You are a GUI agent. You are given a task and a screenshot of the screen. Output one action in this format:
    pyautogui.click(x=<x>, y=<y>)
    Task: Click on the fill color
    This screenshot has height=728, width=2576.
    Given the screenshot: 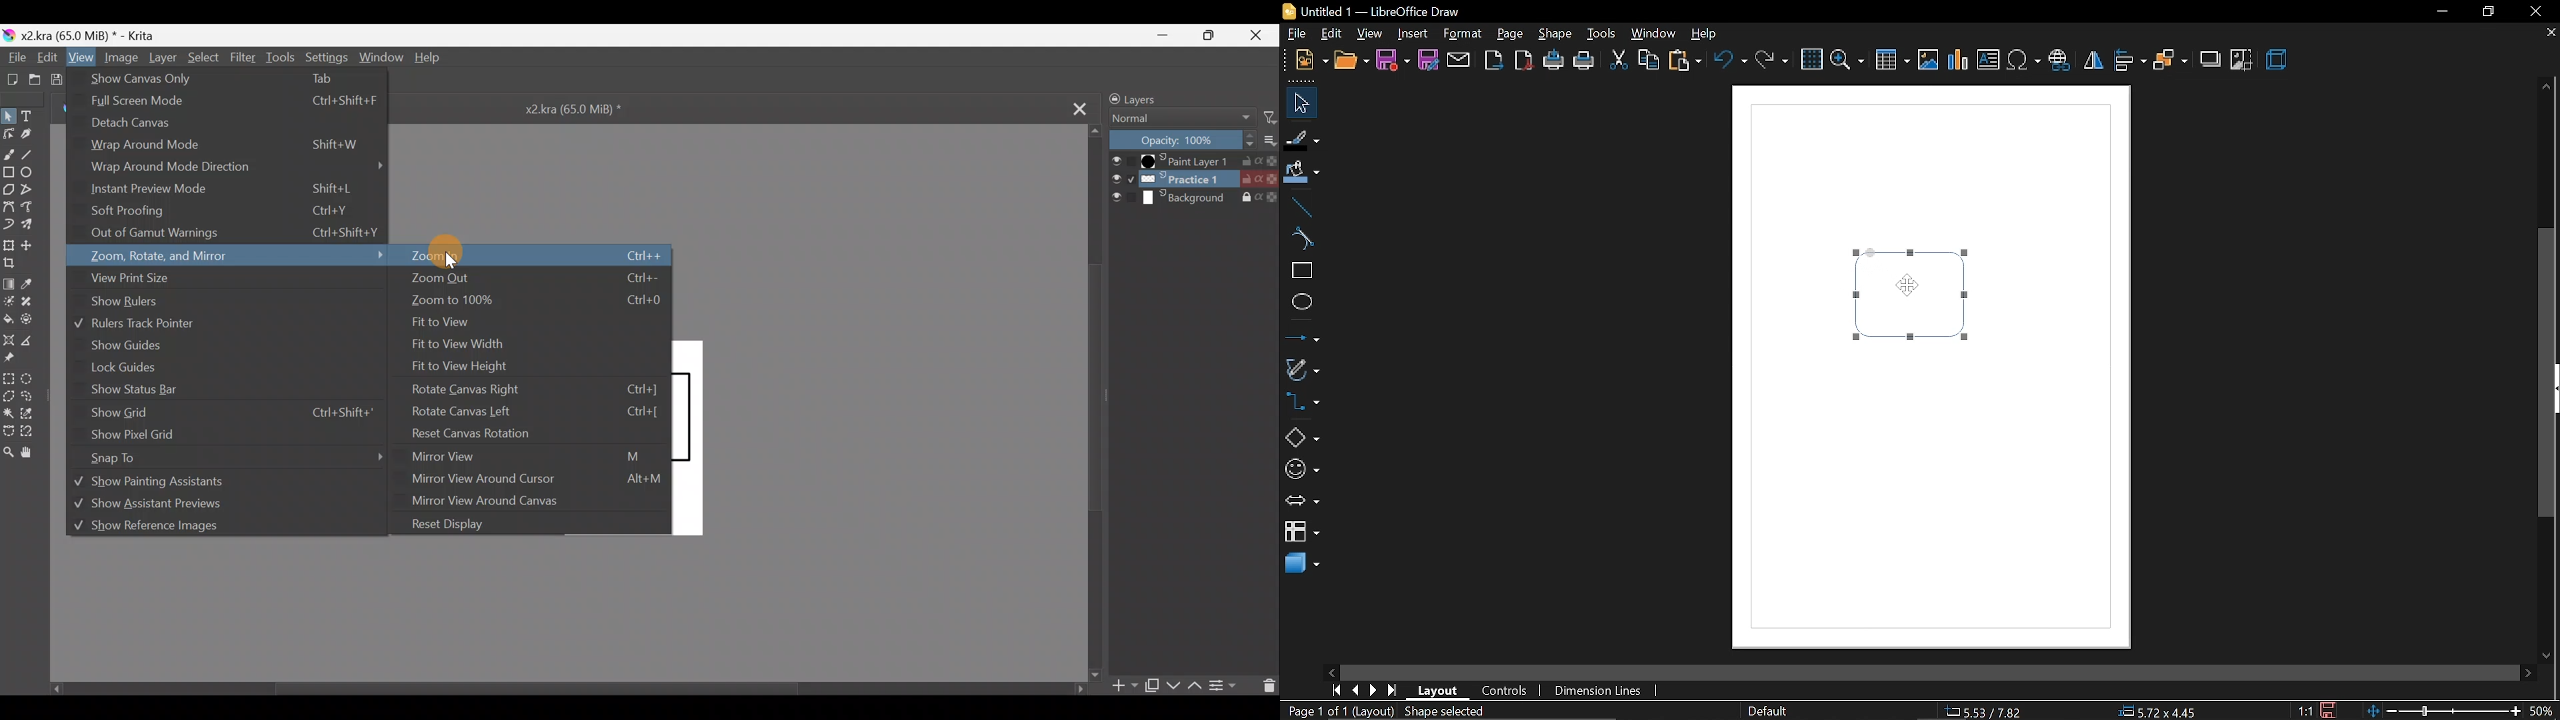 What is the action you would take?
    pyautogui.click(x=1301, y=174)
    